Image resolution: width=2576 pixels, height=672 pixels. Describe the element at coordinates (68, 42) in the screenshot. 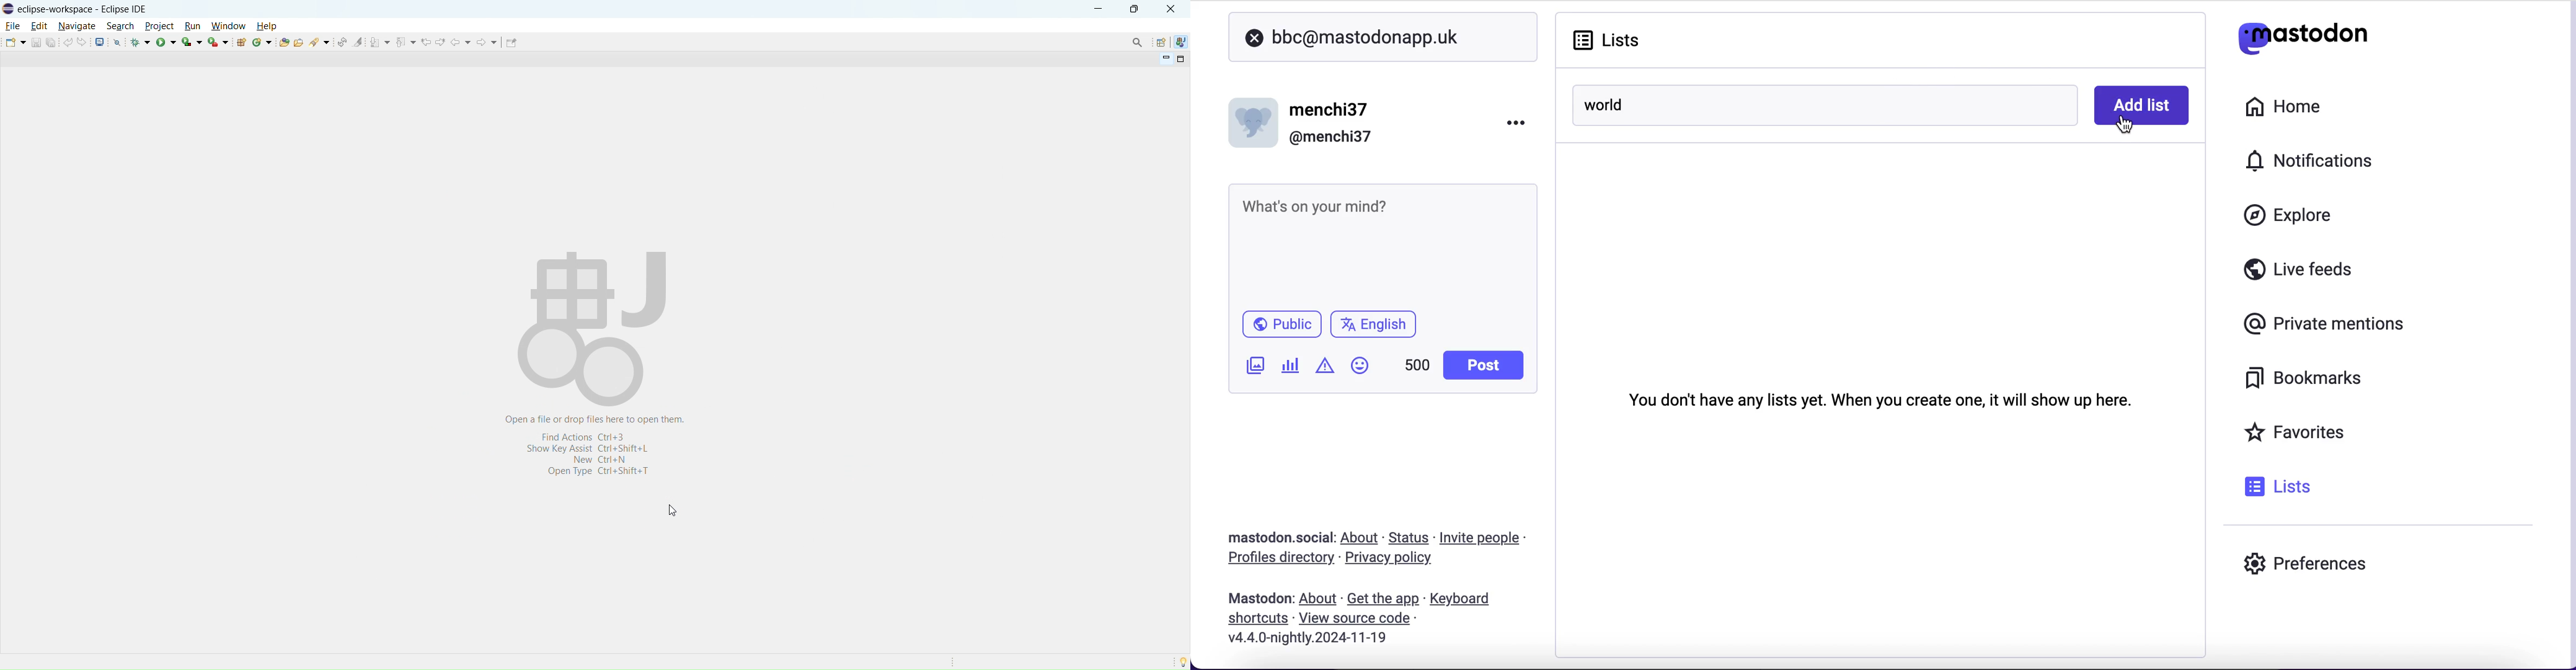

I see `undo` at that location.